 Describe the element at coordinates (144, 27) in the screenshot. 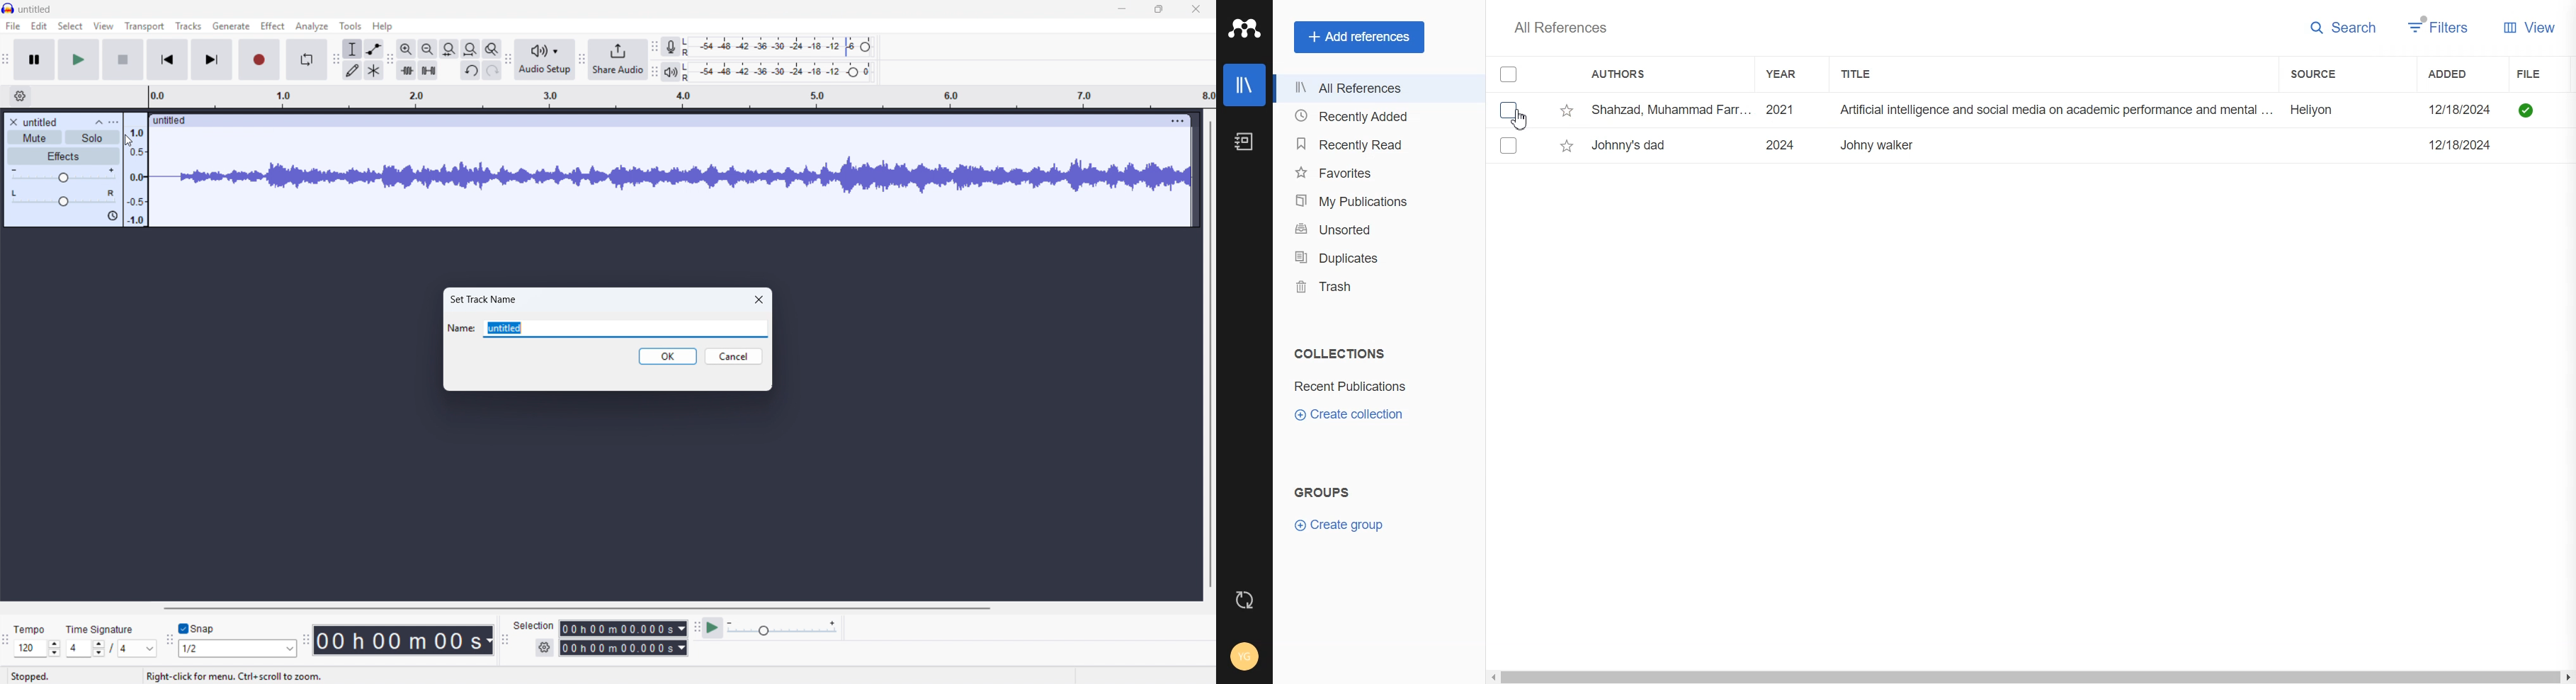

I see `Transport ` at that location.